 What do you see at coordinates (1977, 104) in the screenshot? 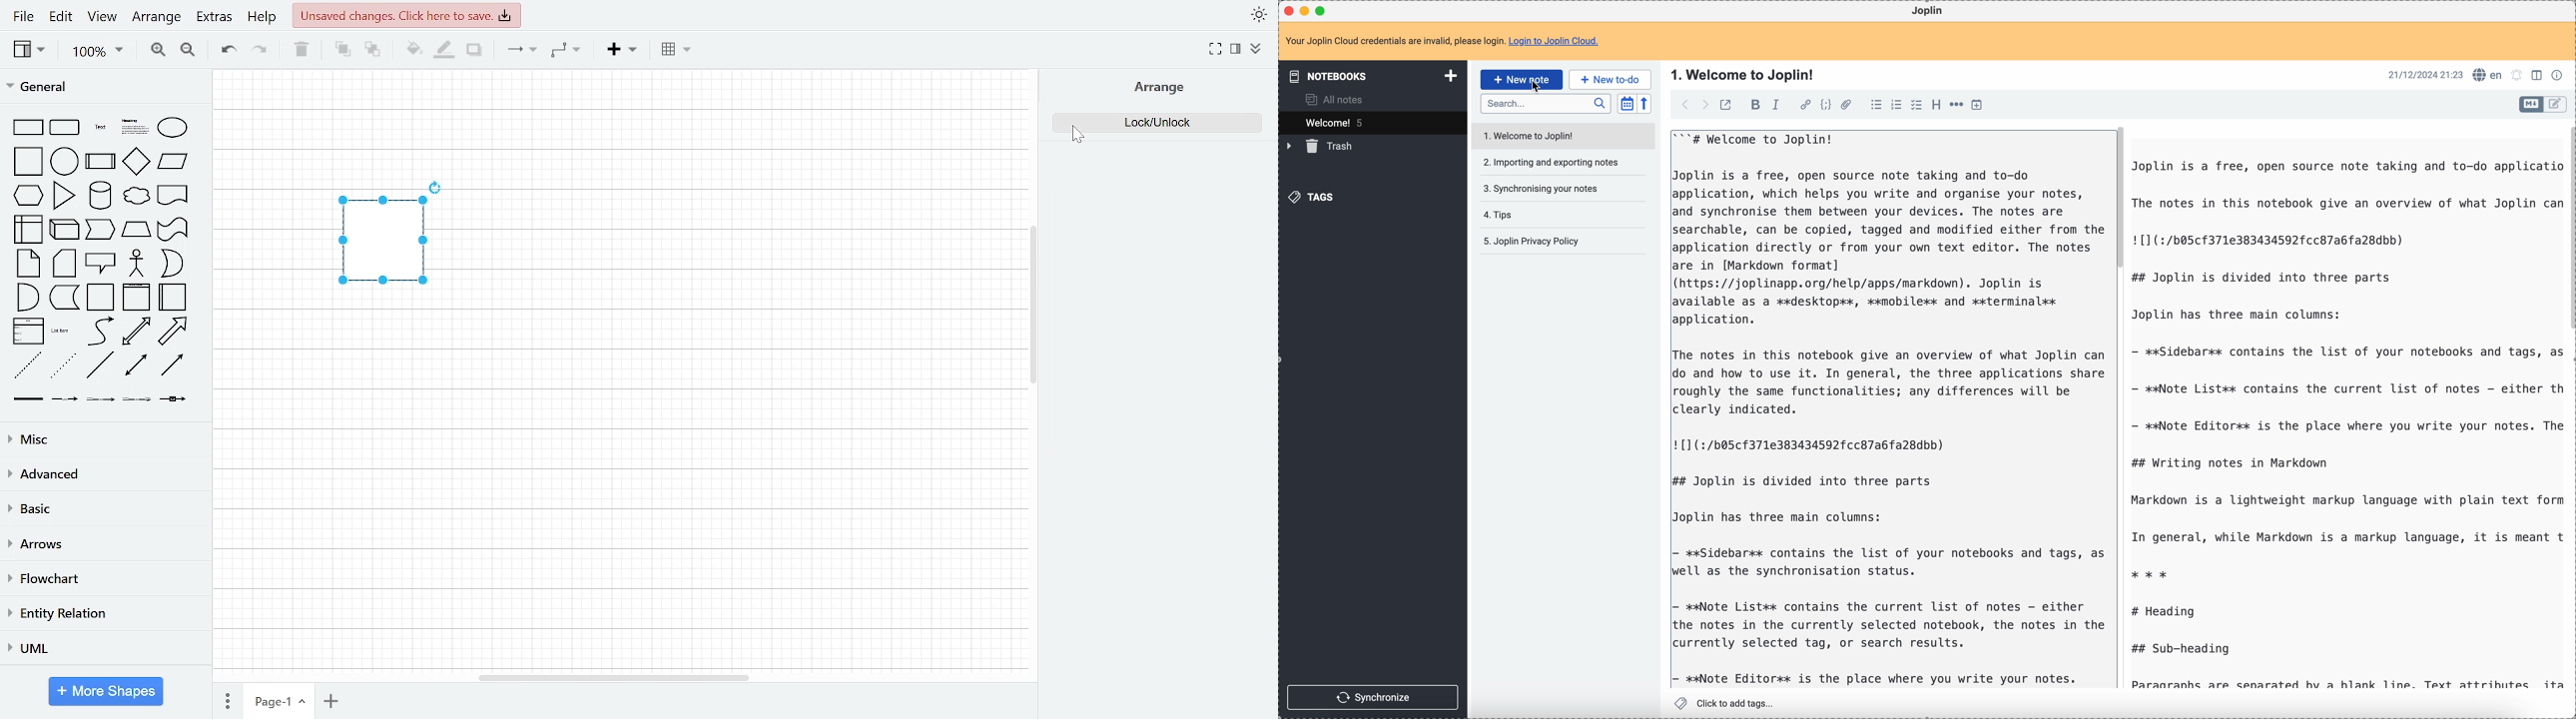
I see `insert time` at bounding box center [1977, 104].